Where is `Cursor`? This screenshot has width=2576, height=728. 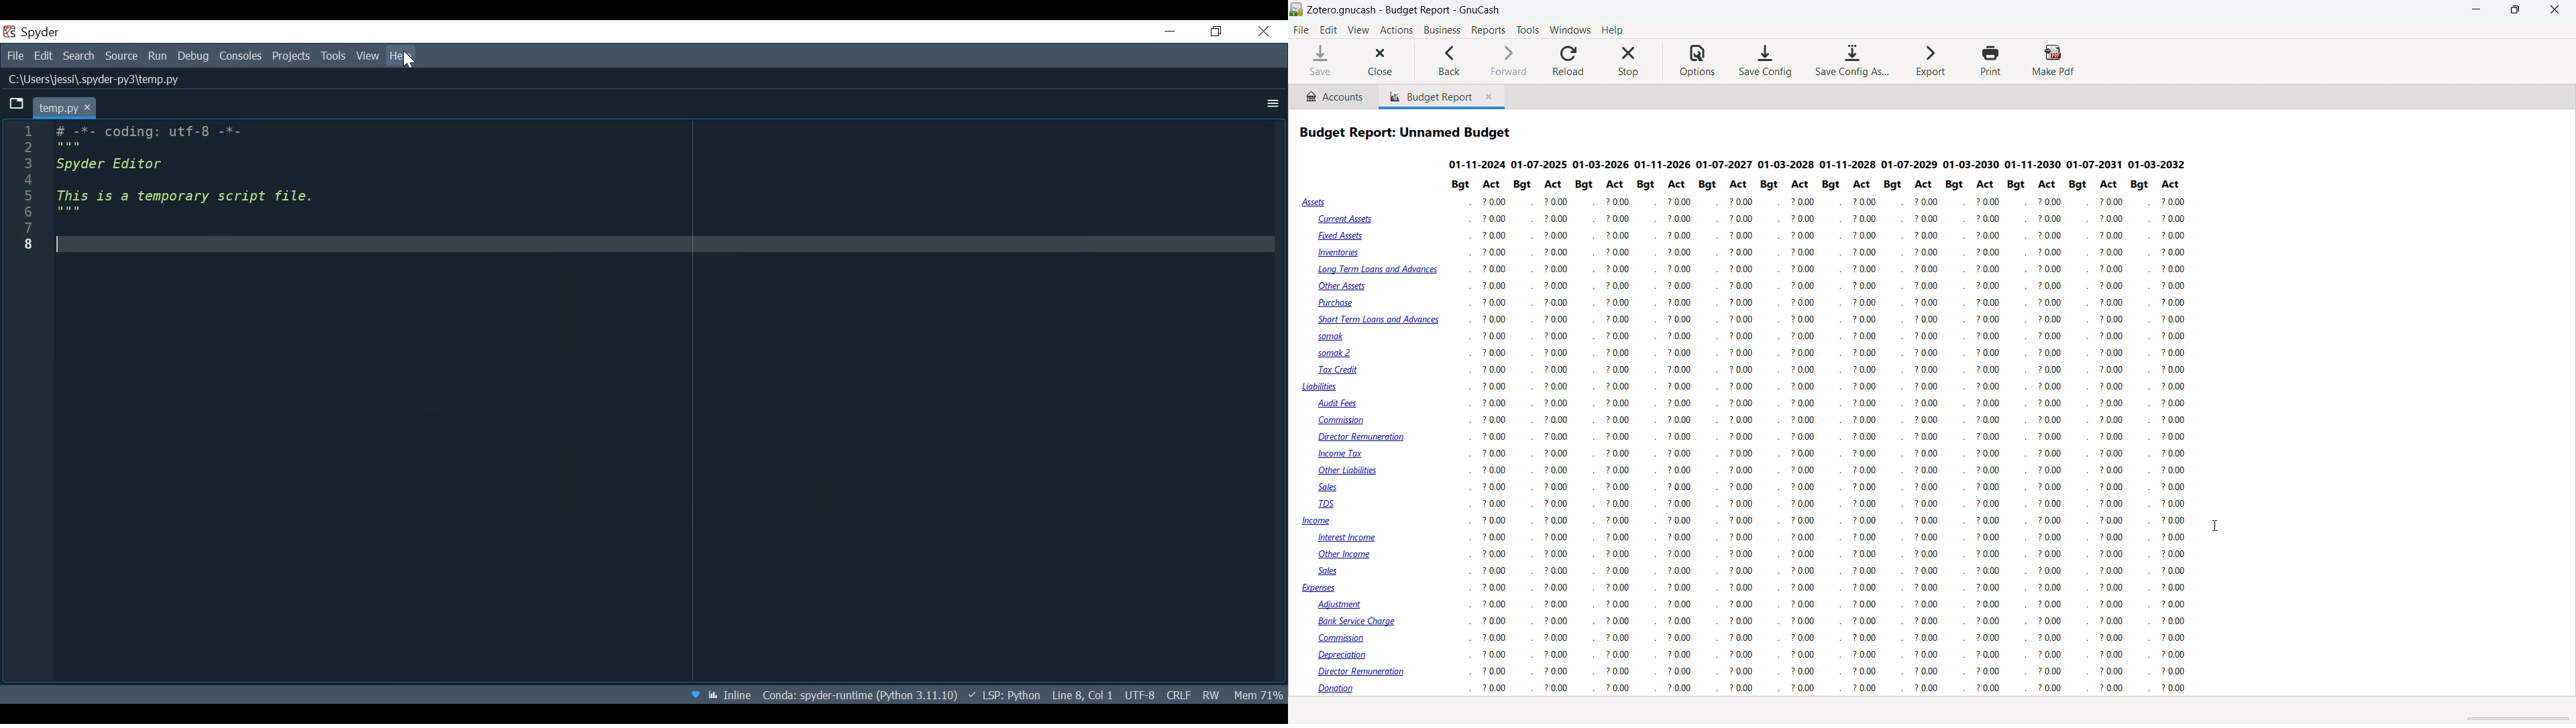
Cursor is located at coordinates (409, 61).